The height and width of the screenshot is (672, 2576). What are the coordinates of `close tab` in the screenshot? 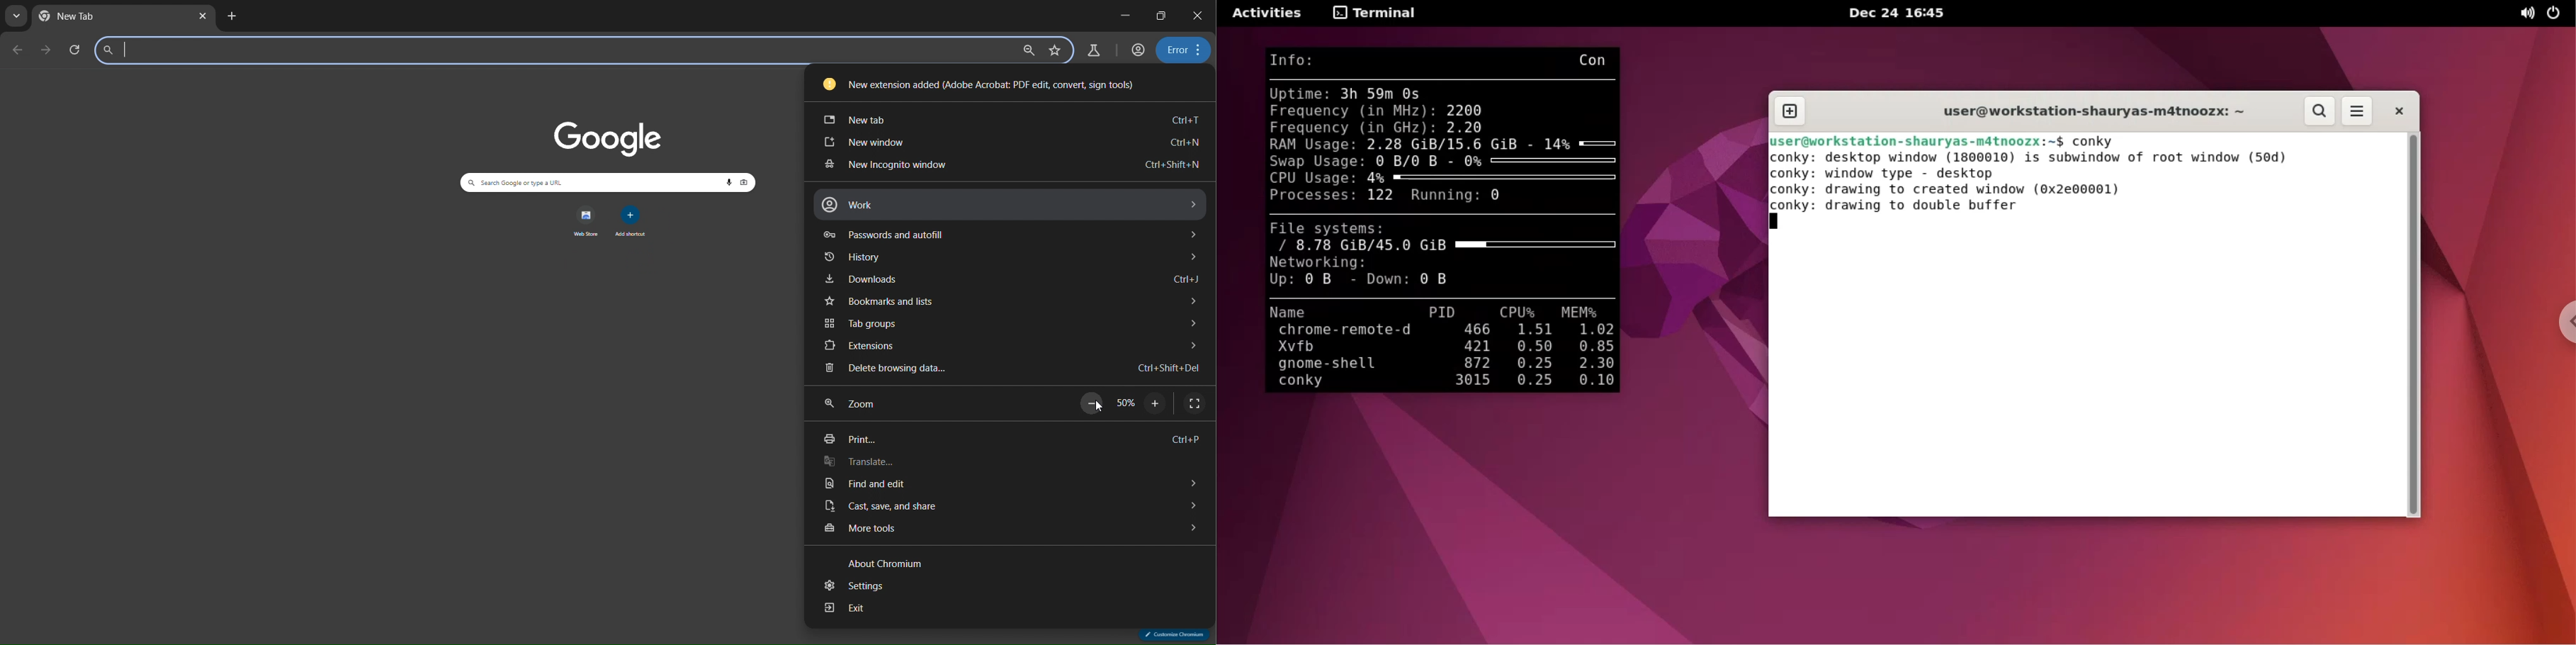 It's located at (205, 16).